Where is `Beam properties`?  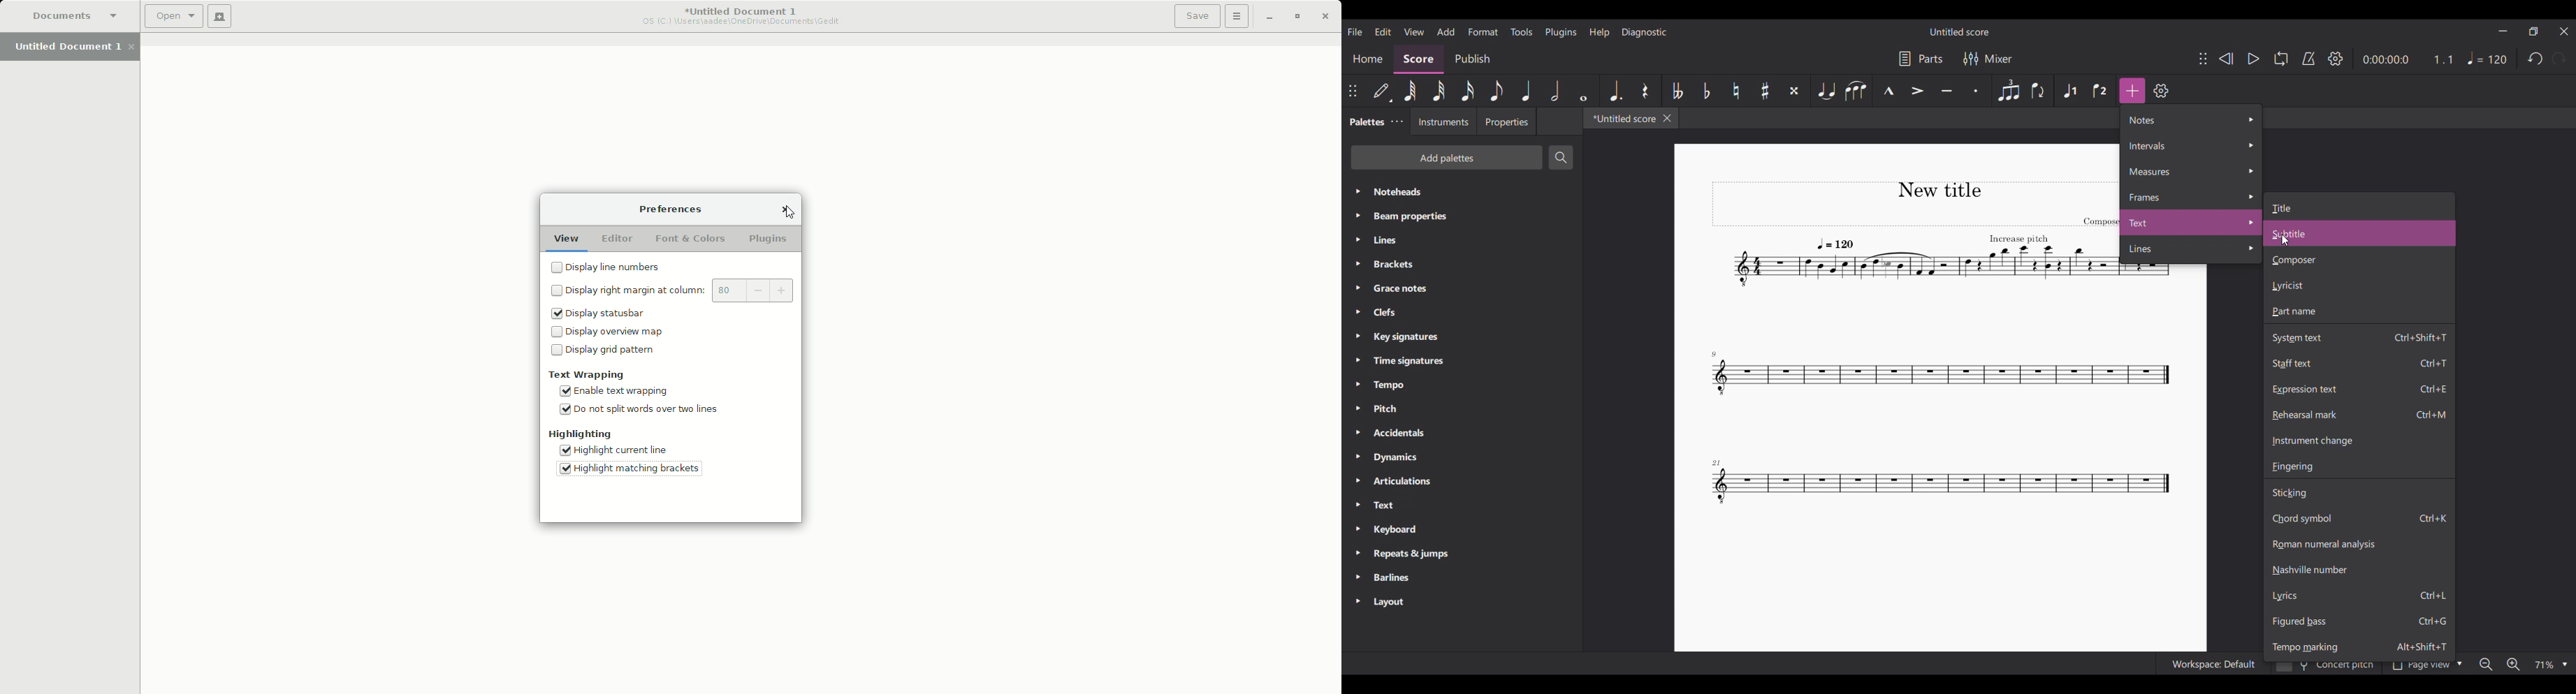 Beam properties is located at coordinates (1461, 216).